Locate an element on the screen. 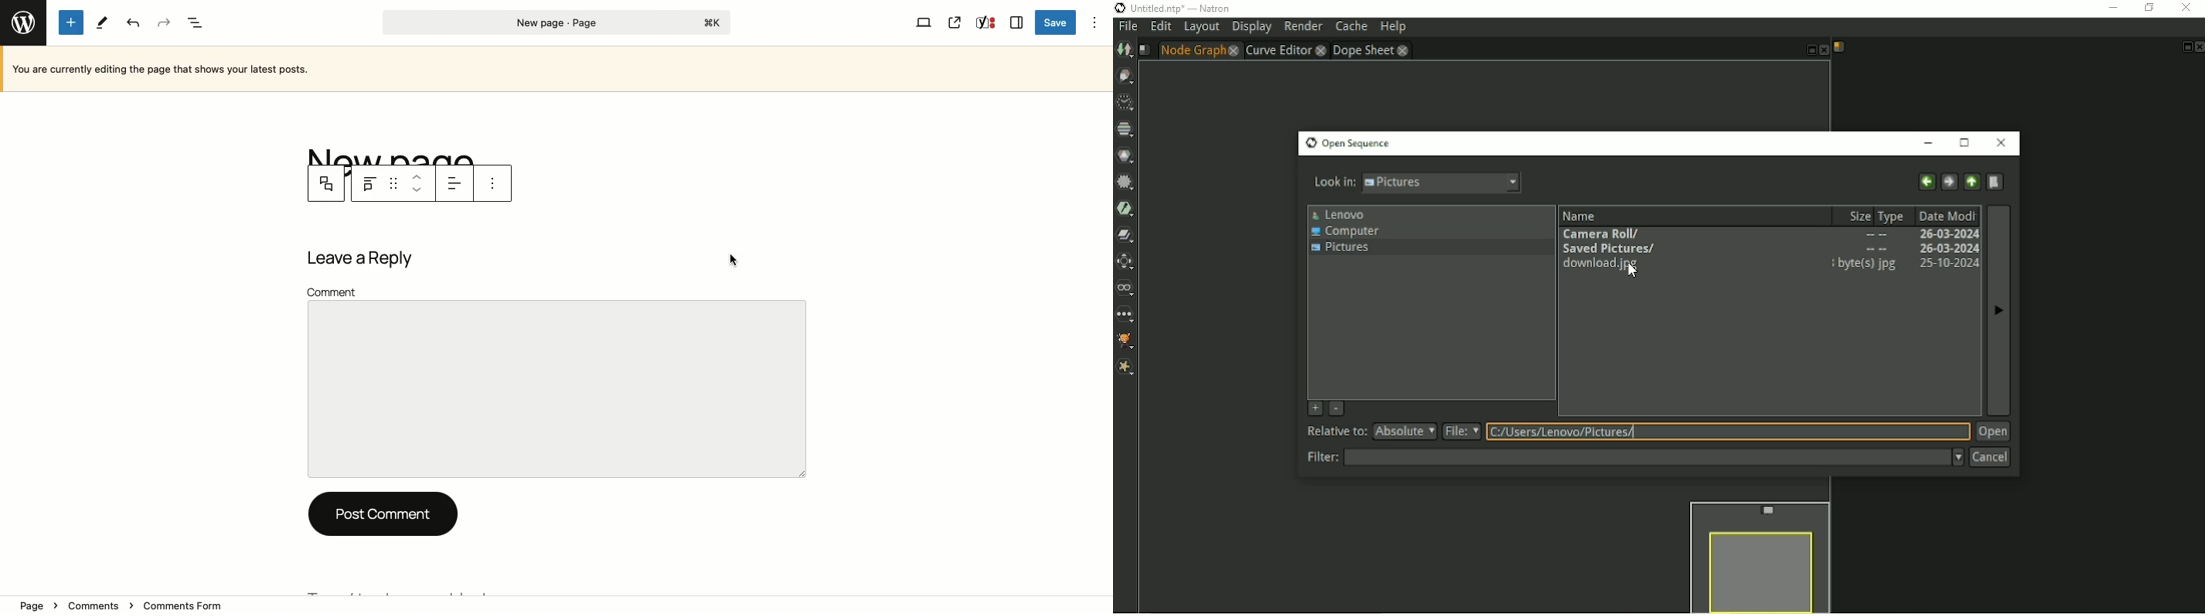 The height and width of the screenshot is (616, 2212). Comment parent block is located at coordinates (326, 185).